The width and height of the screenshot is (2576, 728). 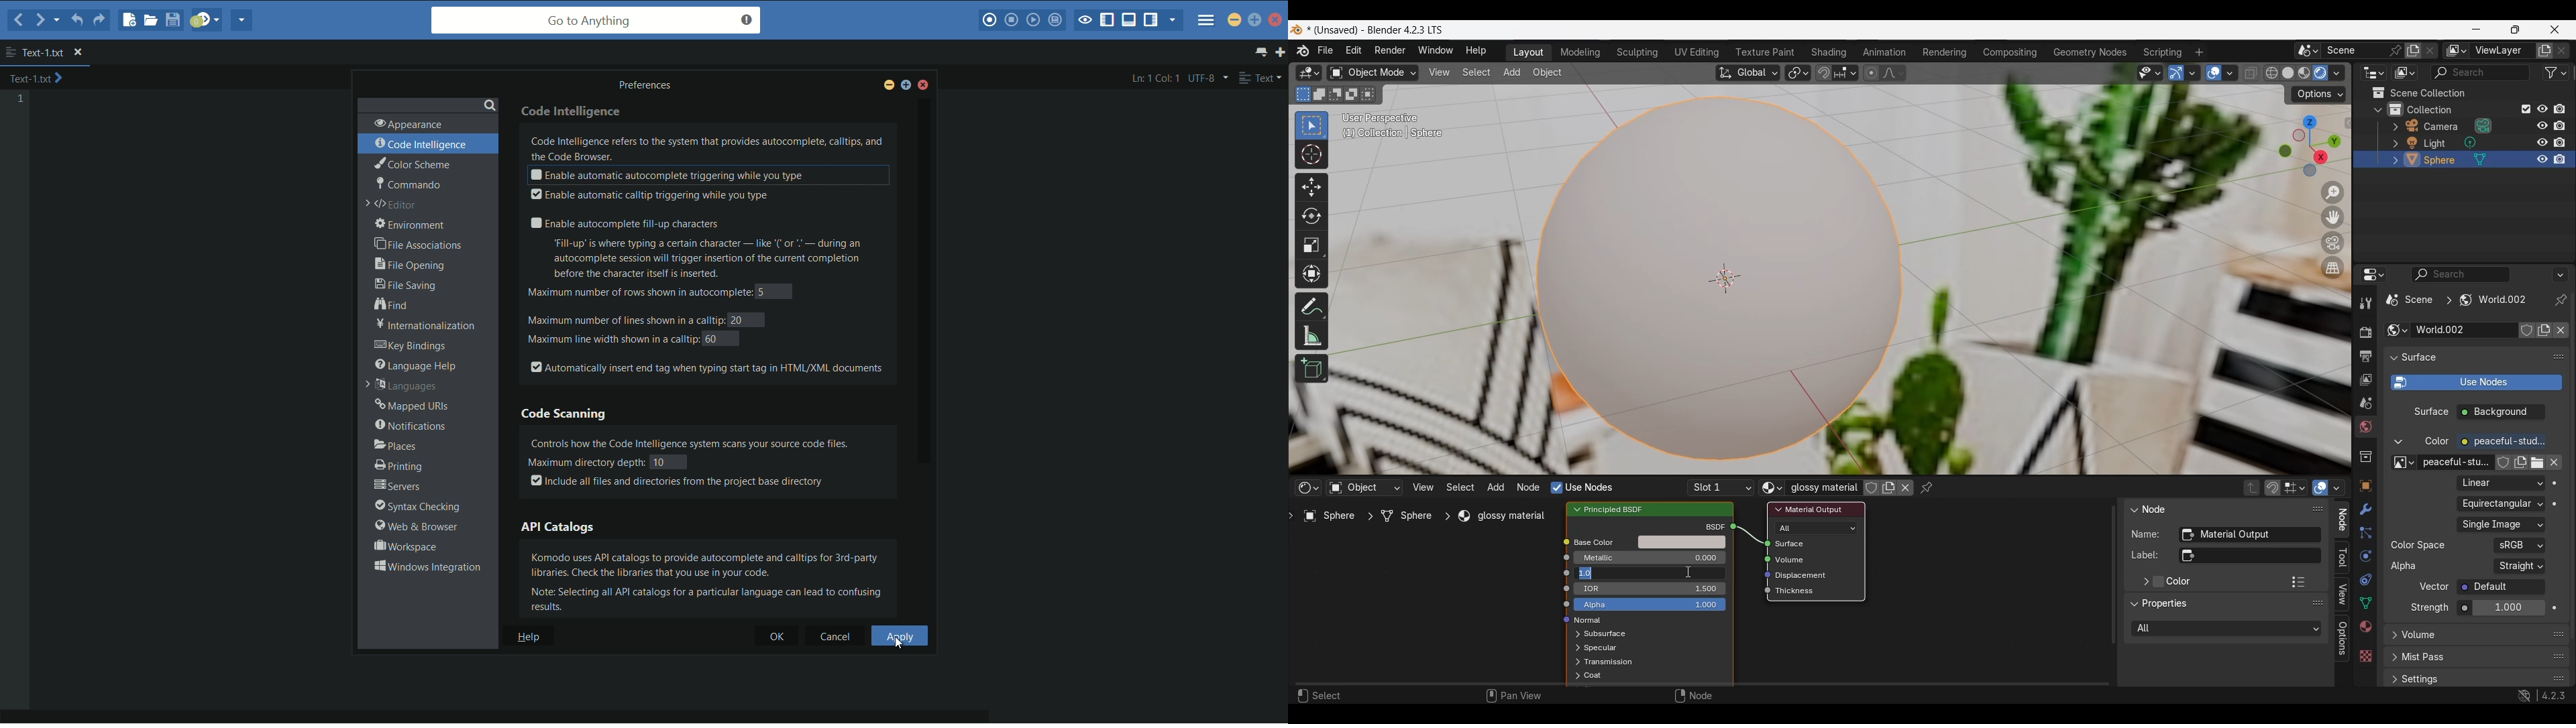 What do you see at coordinates (1792, 560) in the screenshot?
I see `Volume` at bounding box center [1792, 560].